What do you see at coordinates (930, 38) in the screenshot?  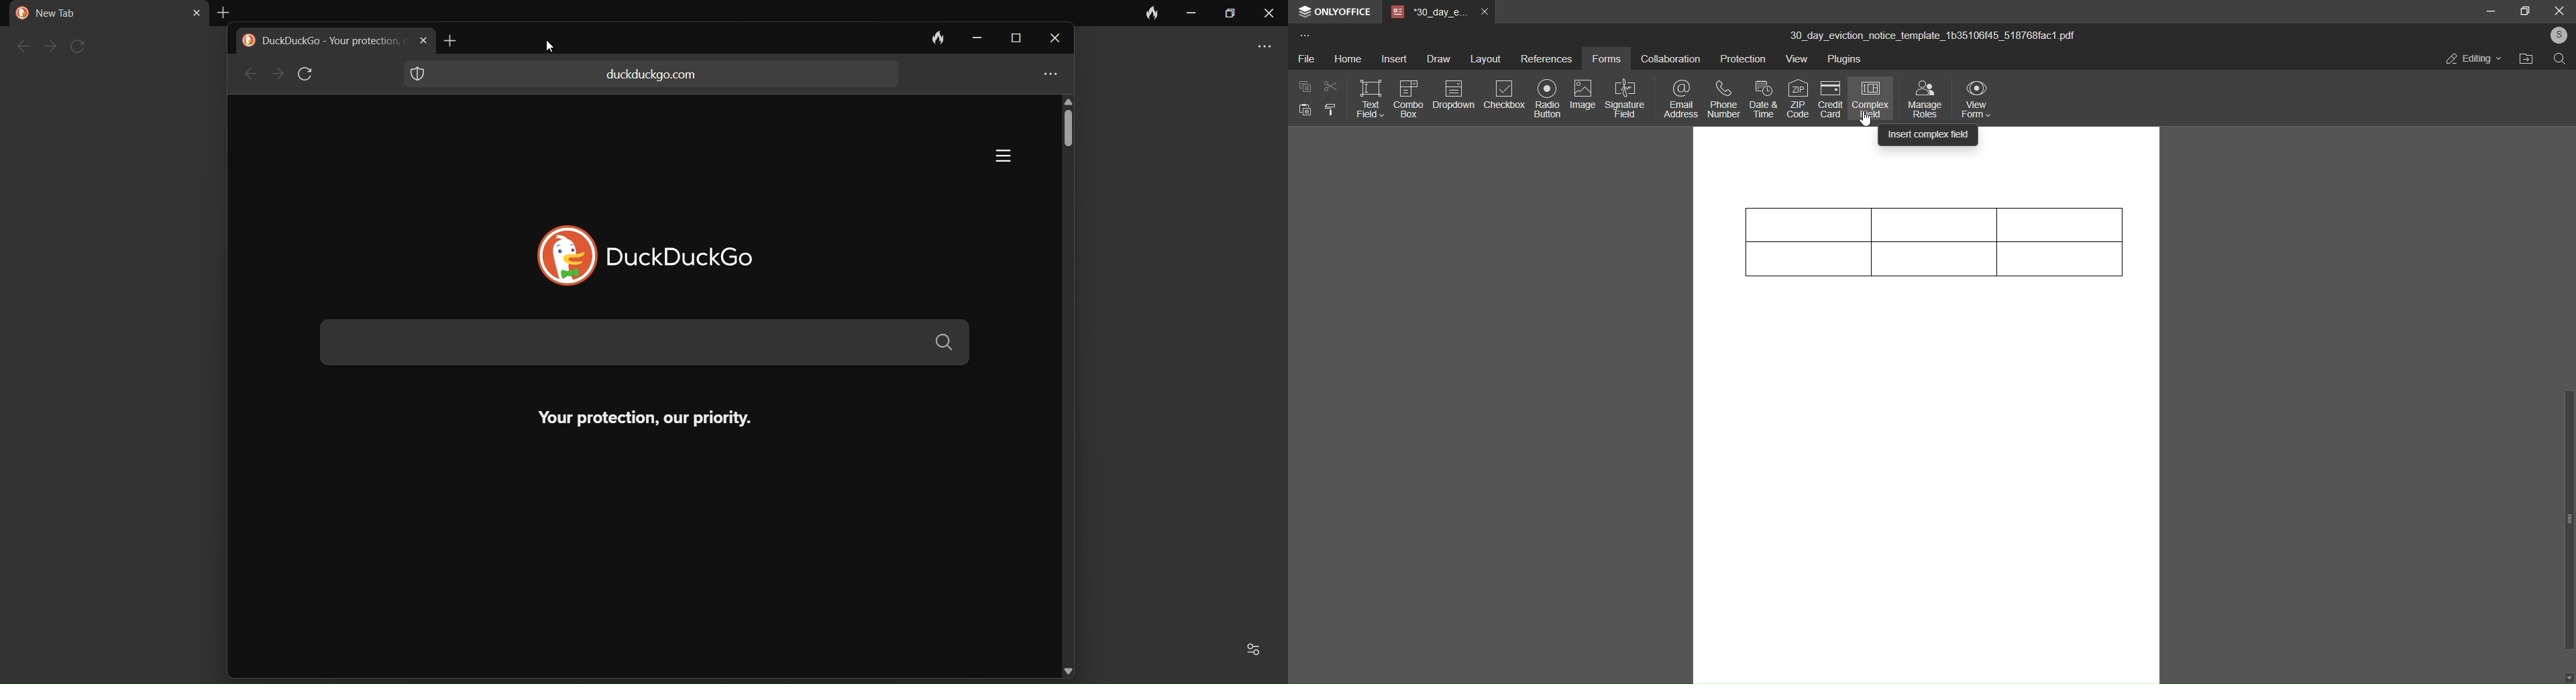 I see `clear data` at bounding box center [930, 38].